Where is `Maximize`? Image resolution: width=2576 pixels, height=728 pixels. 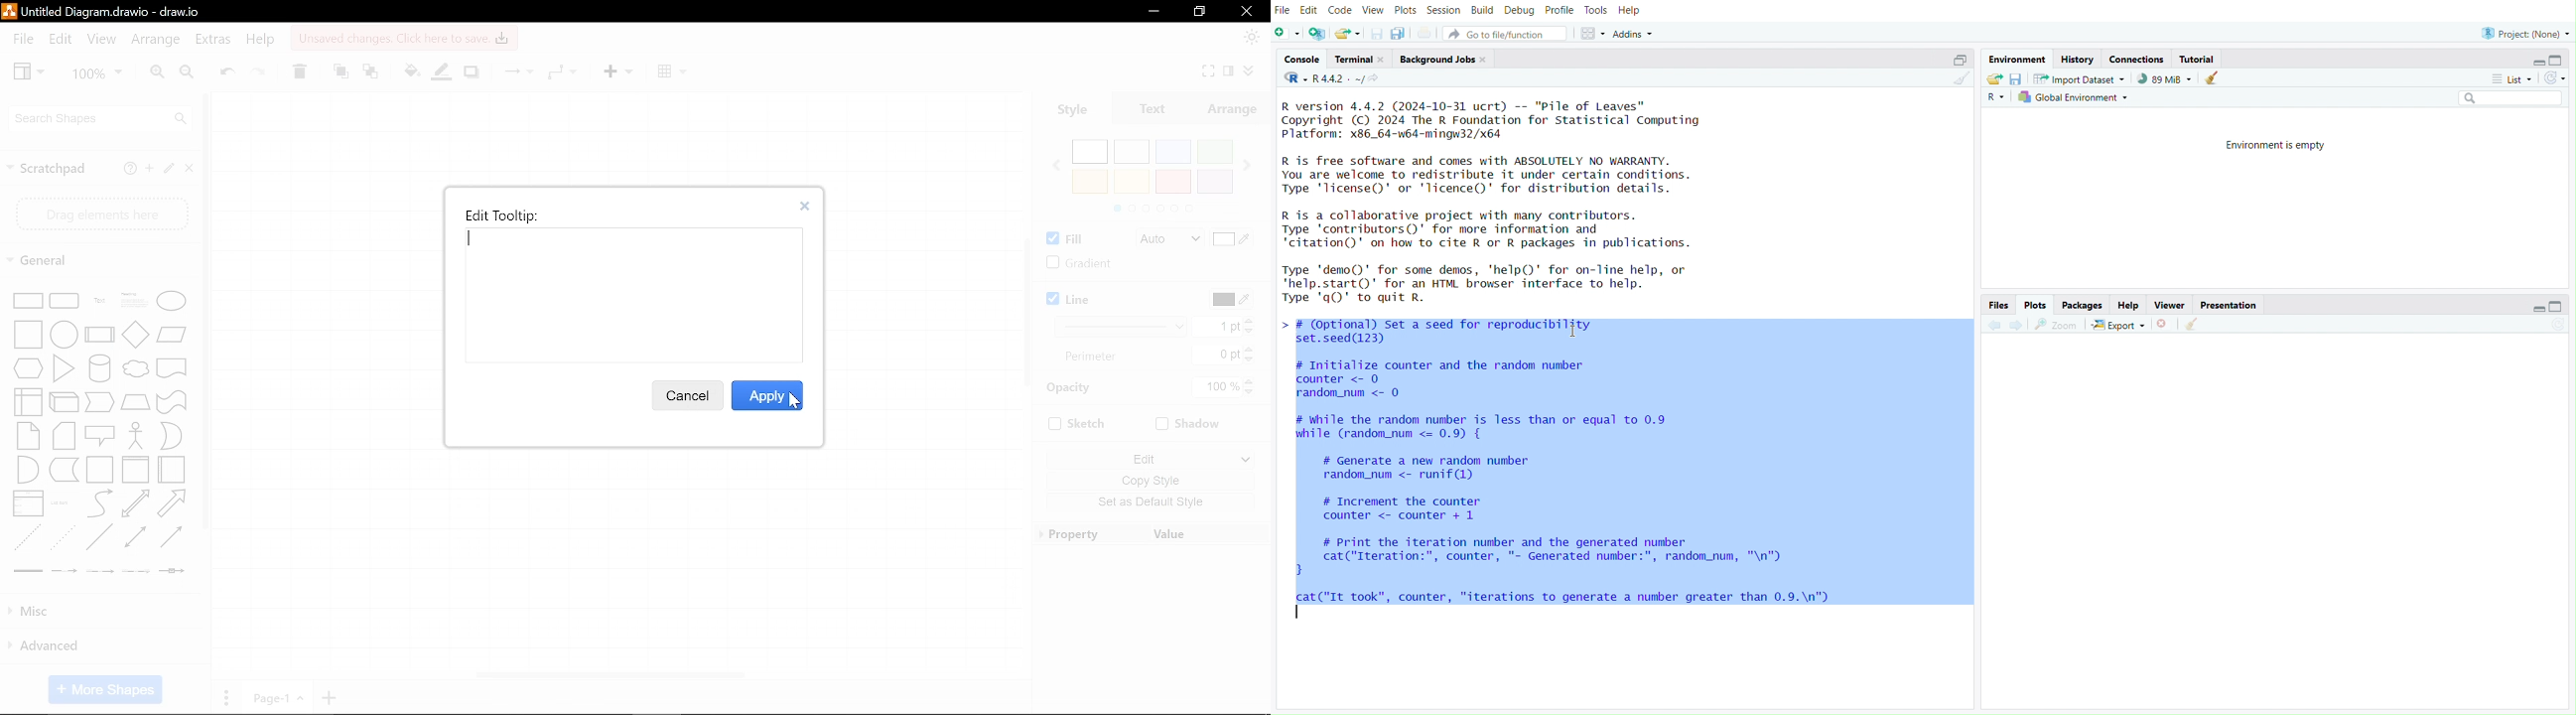 Maximize is located at coordinates (1959, 58).